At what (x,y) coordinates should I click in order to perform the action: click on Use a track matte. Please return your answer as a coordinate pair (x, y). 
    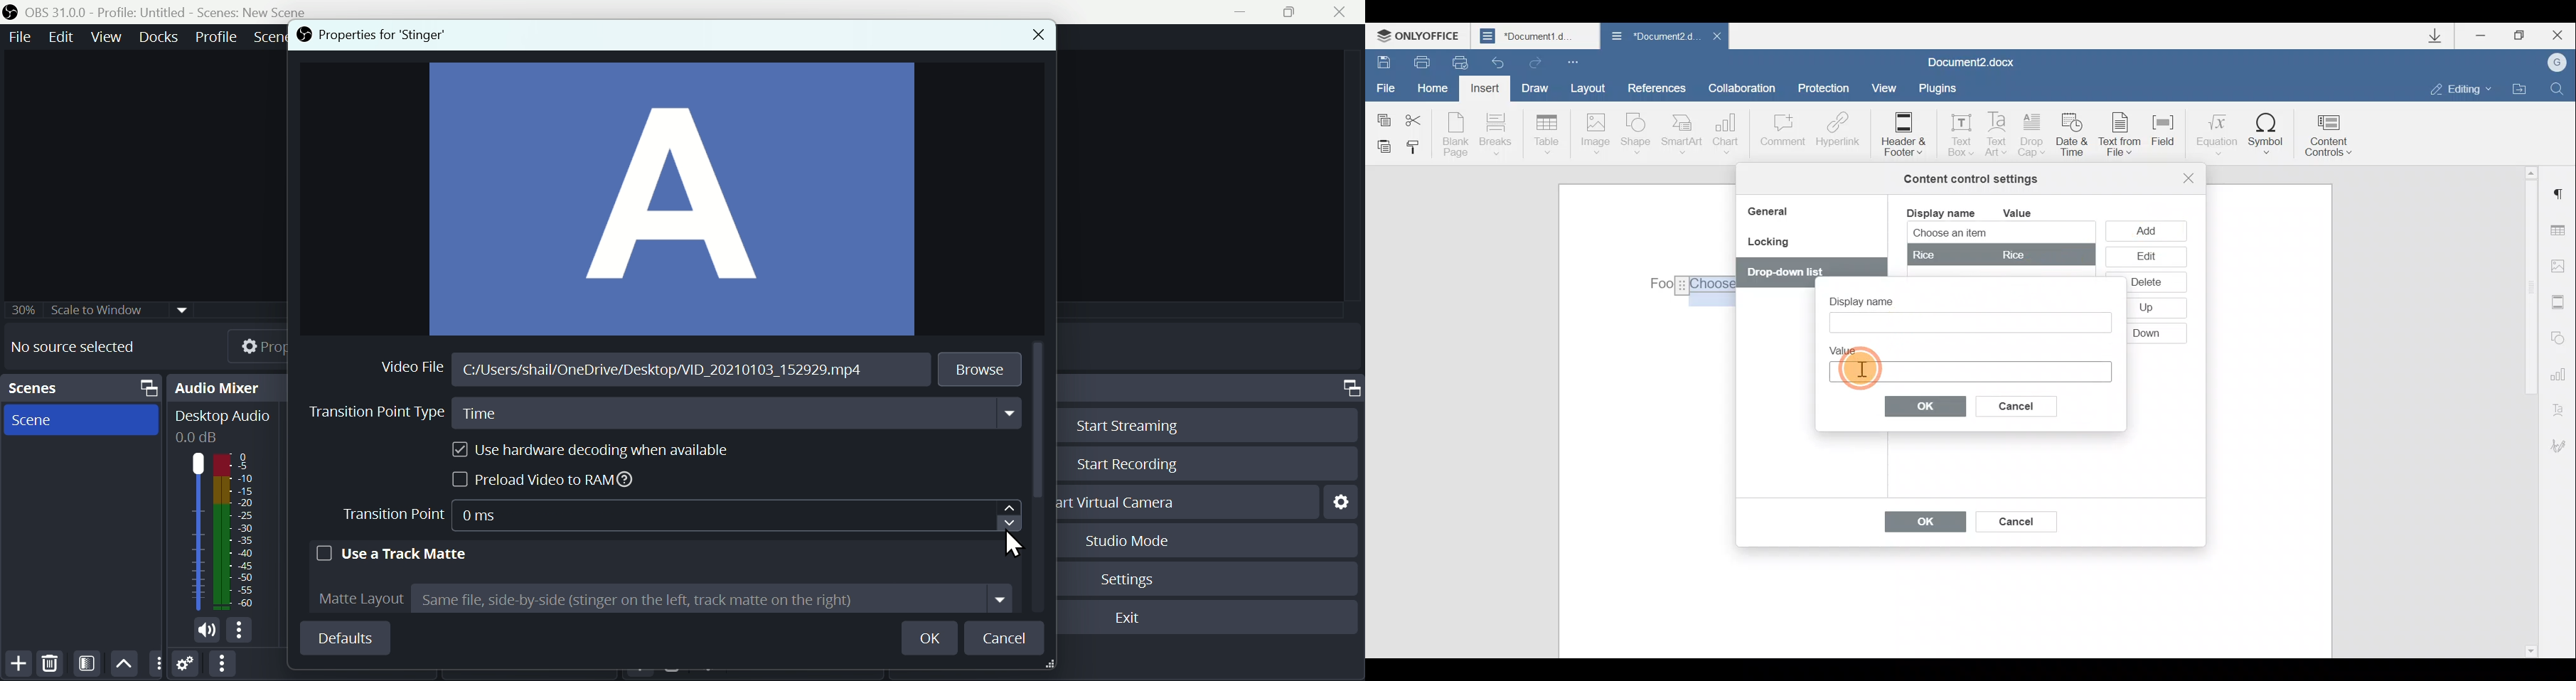
    Looking at the image, I should click on (392, 552).